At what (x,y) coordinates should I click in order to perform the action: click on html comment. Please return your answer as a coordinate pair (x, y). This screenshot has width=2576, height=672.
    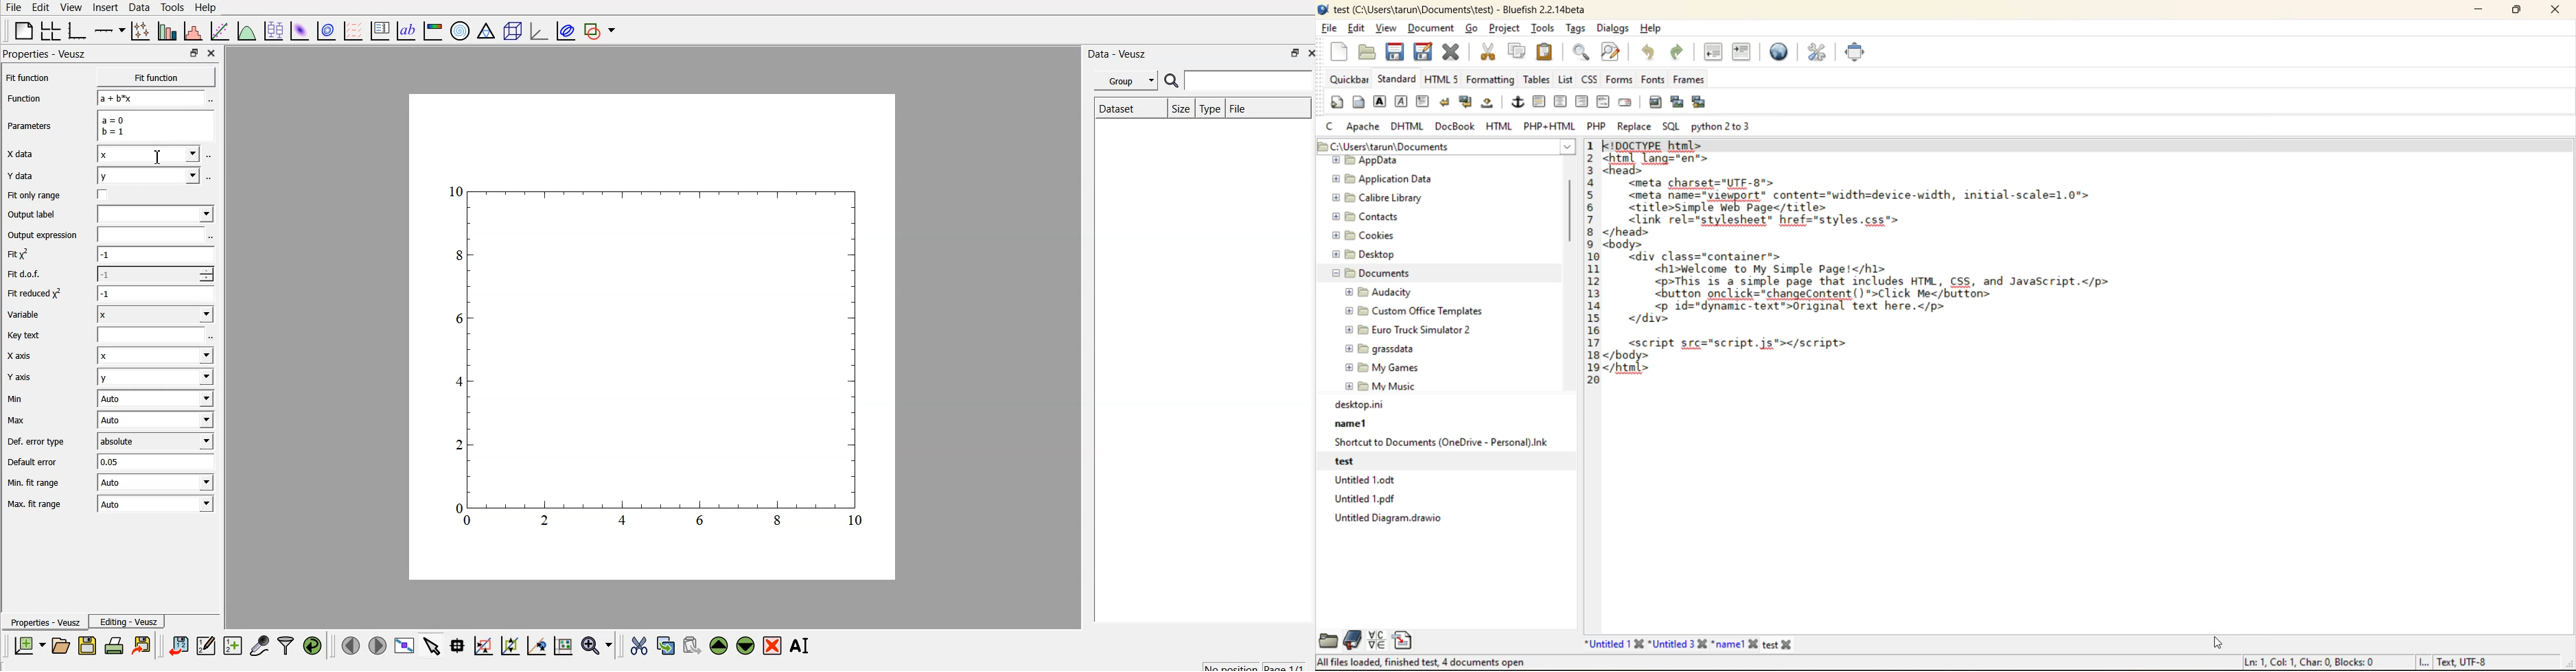
    Looking at the image, I should click on (1603, 102).